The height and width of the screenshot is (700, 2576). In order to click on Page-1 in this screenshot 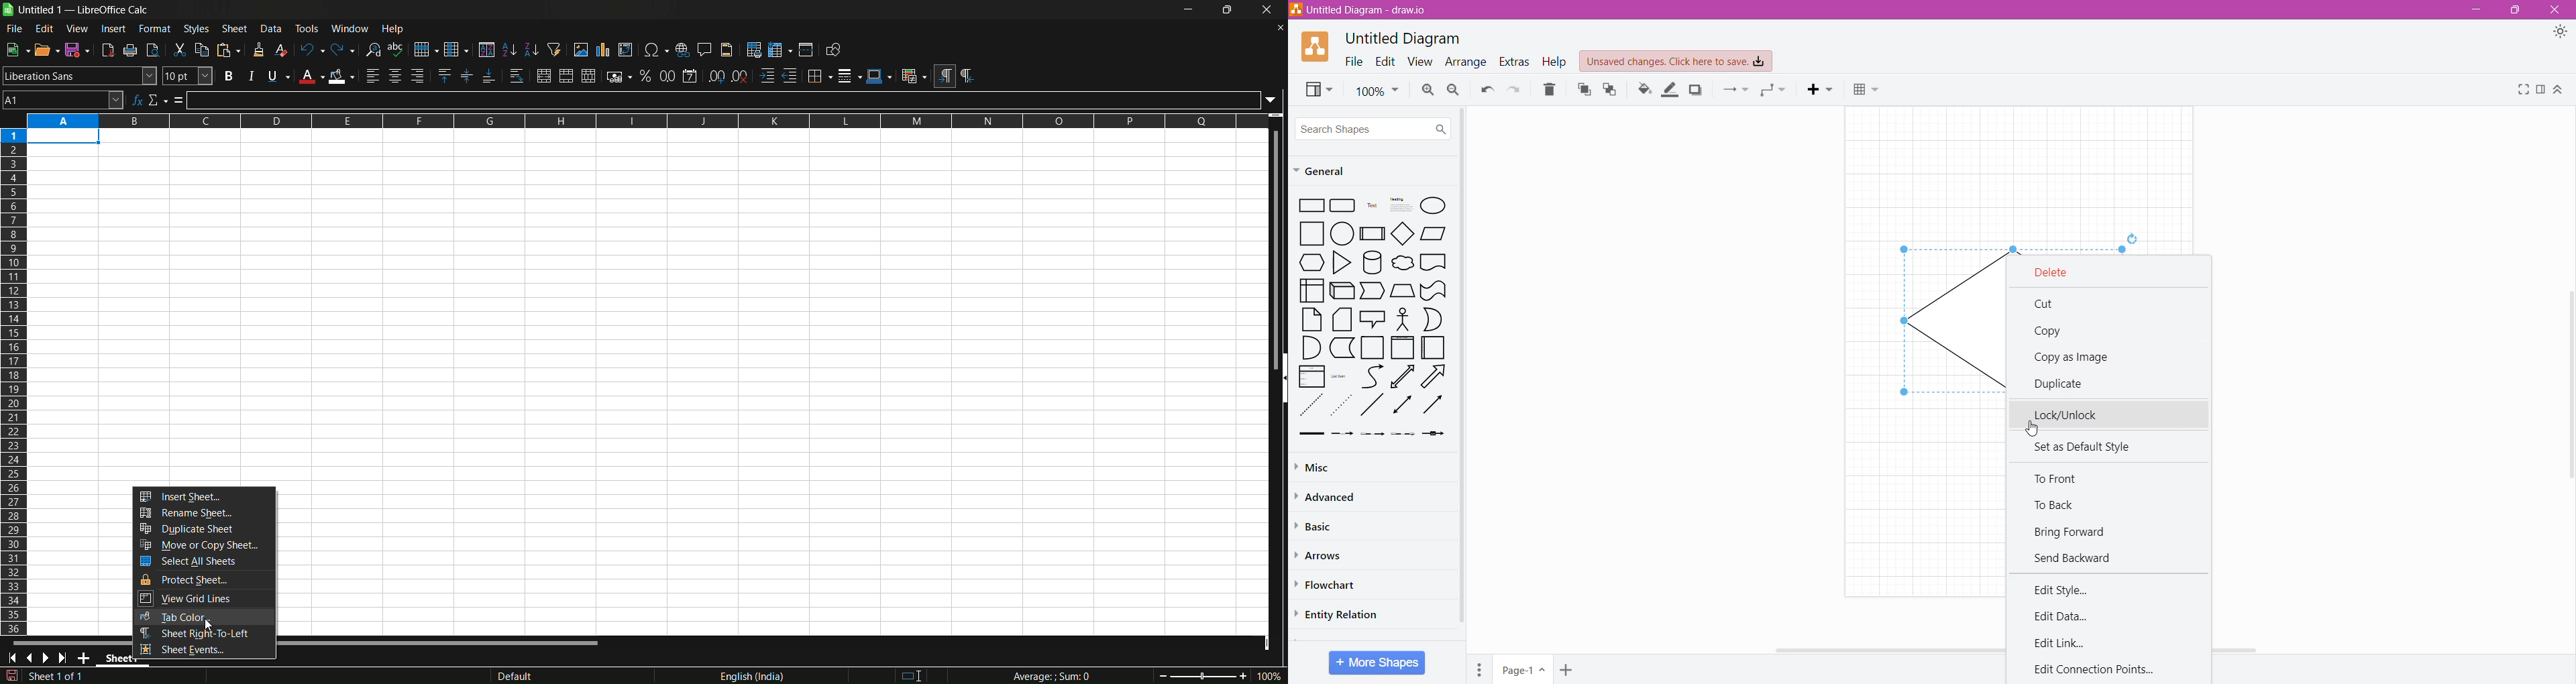, I will do `click(1521, 670)`.